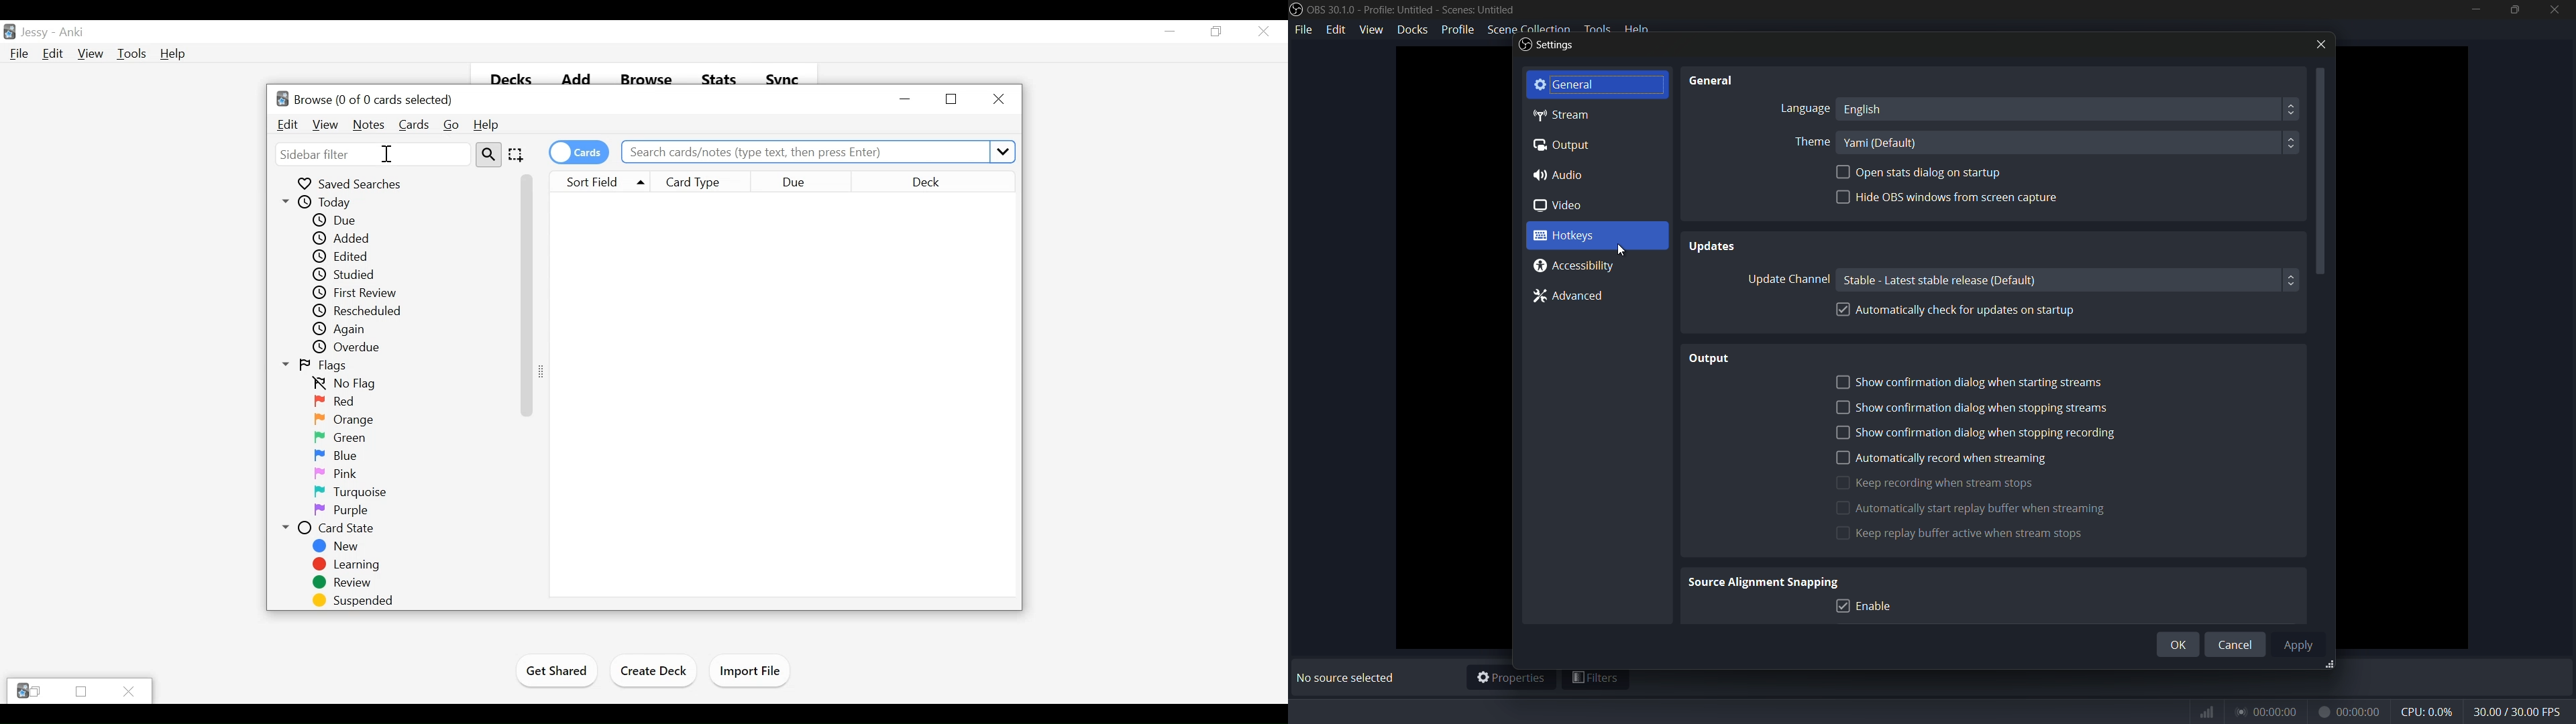 The width and height of the screenshot is (2576, 728). Describe the element at coordinates (1880, 143) in the screenshot. I see `theme` at that location.